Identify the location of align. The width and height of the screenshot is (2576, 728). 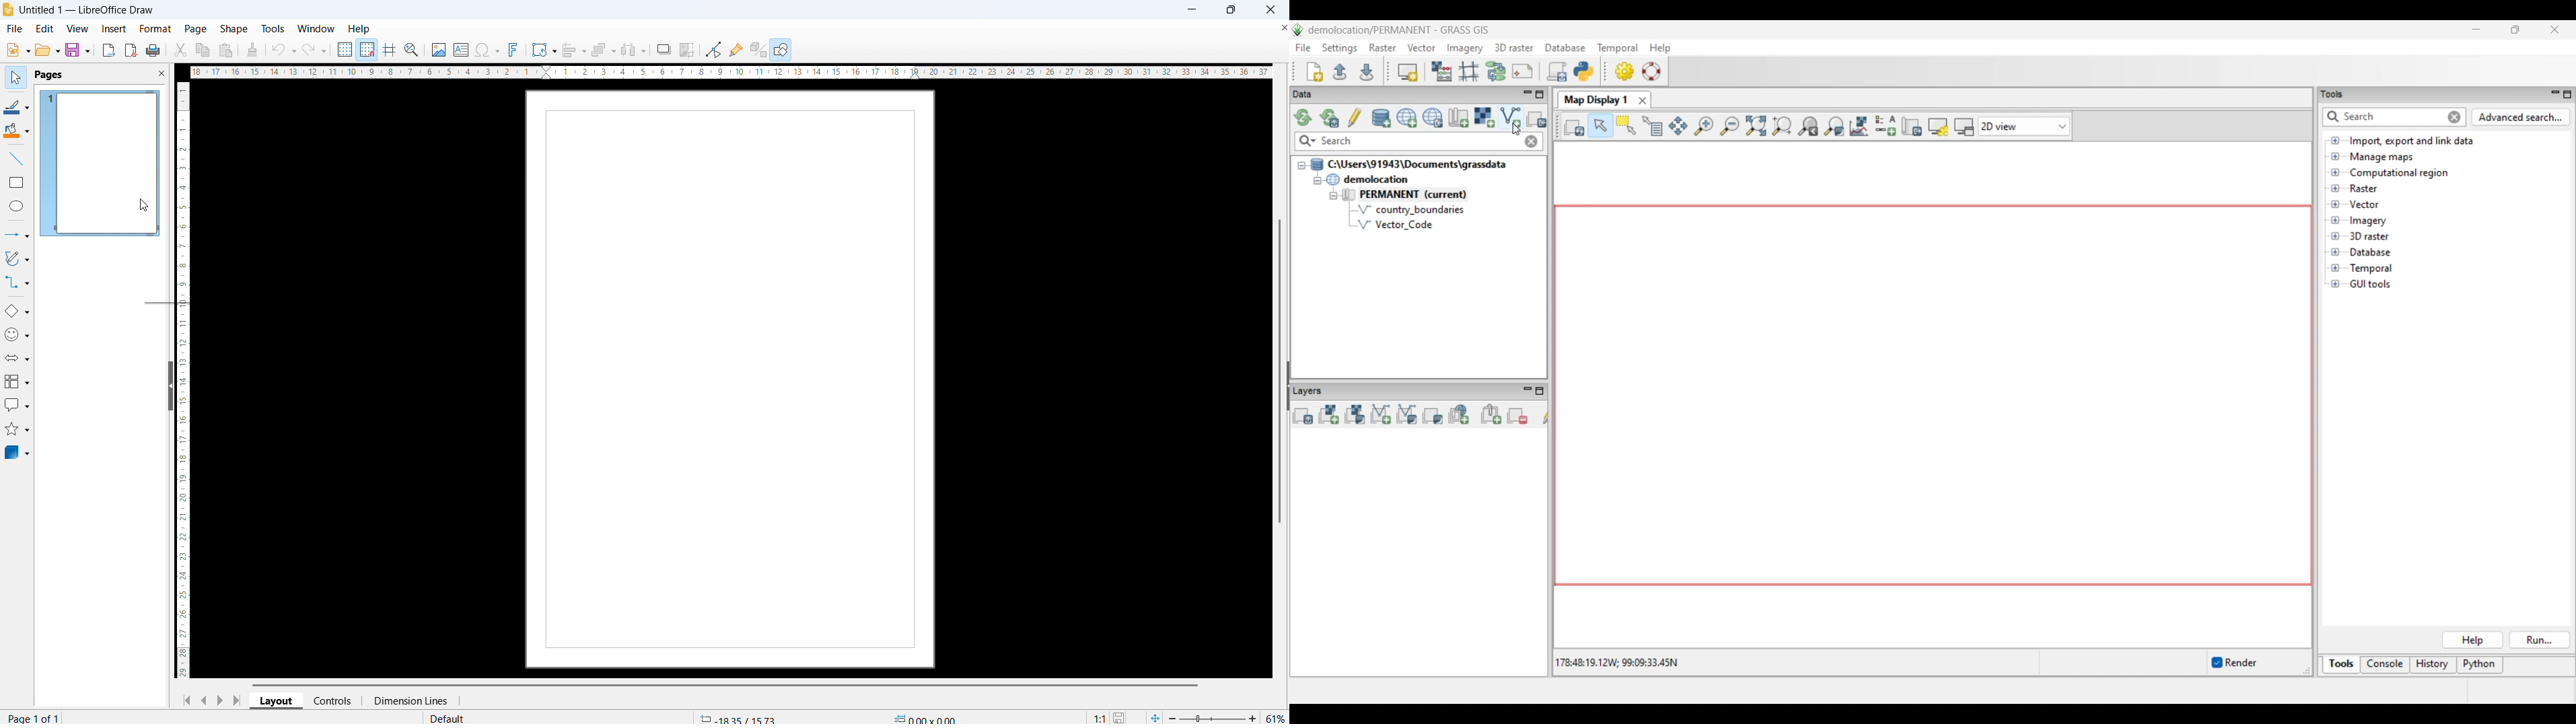
(574, 50).